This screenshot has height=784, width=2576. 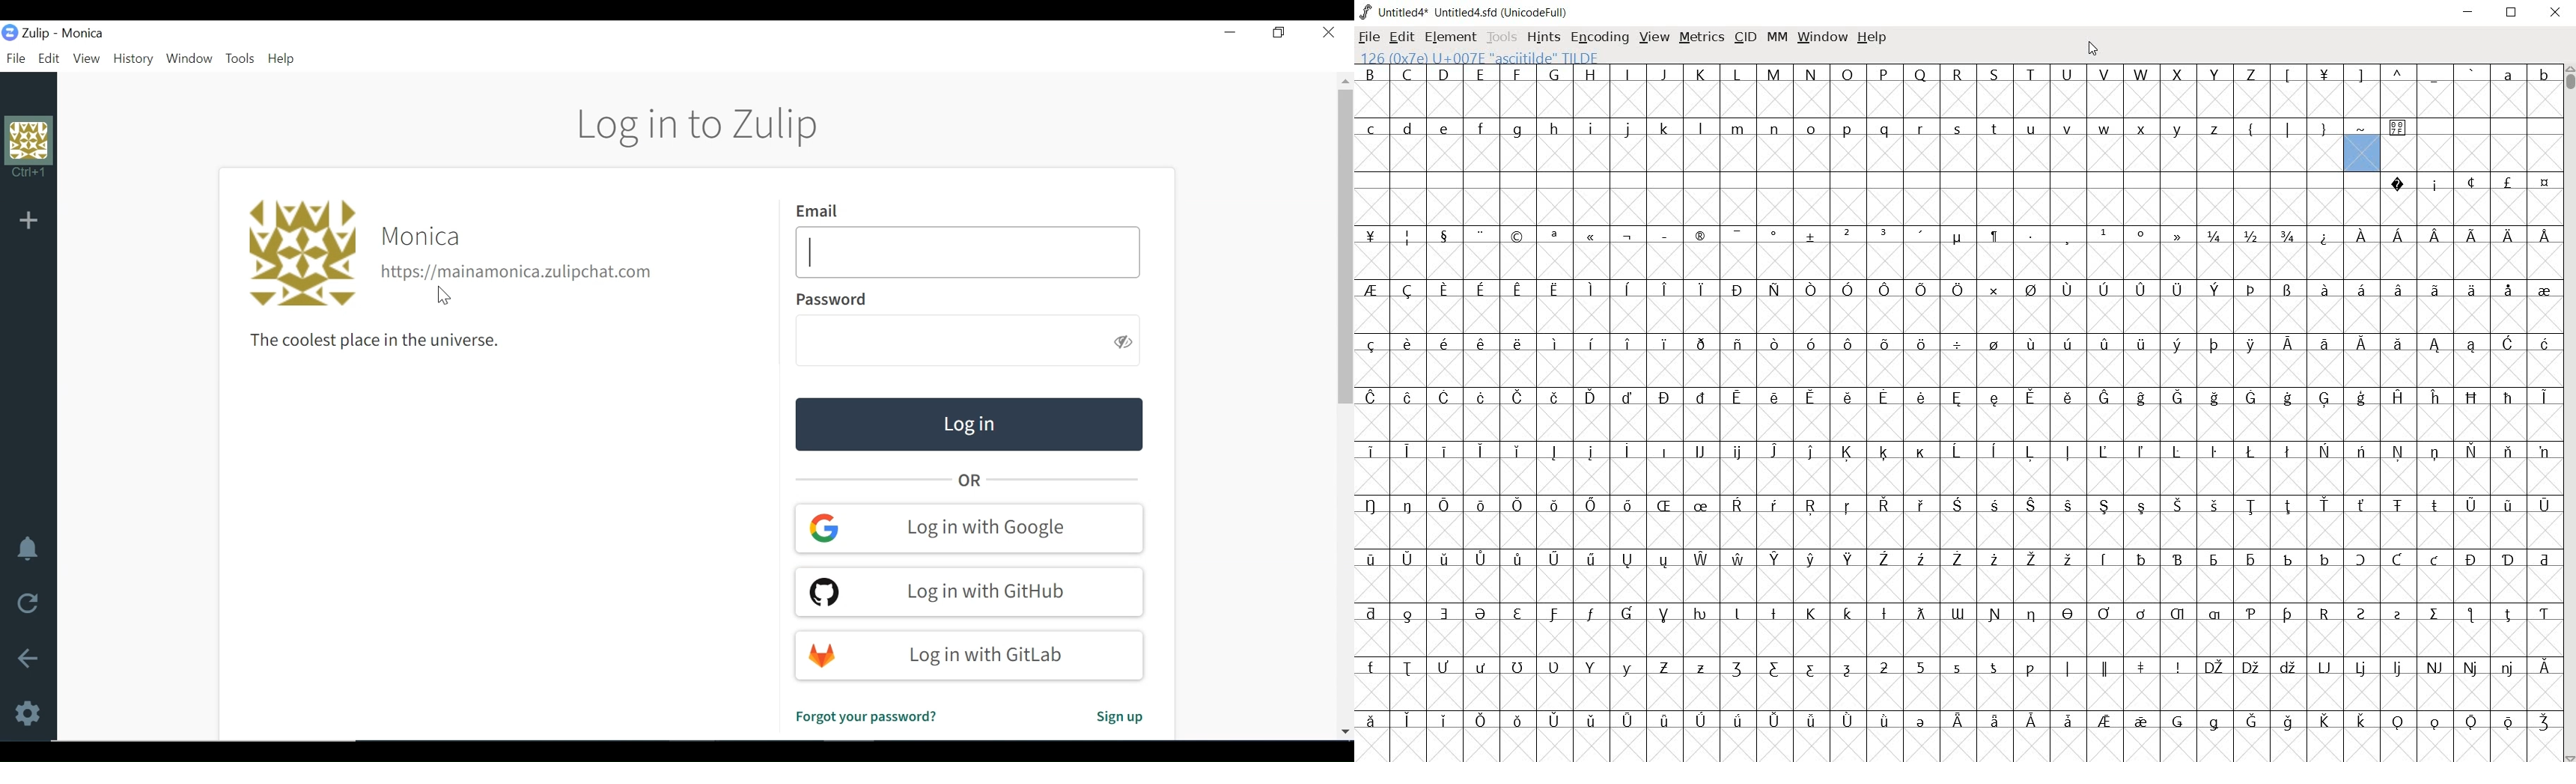 What do you see at coordinates (821, 211) in the screenshot?
I see `Email` at bounding box center [821, 211].